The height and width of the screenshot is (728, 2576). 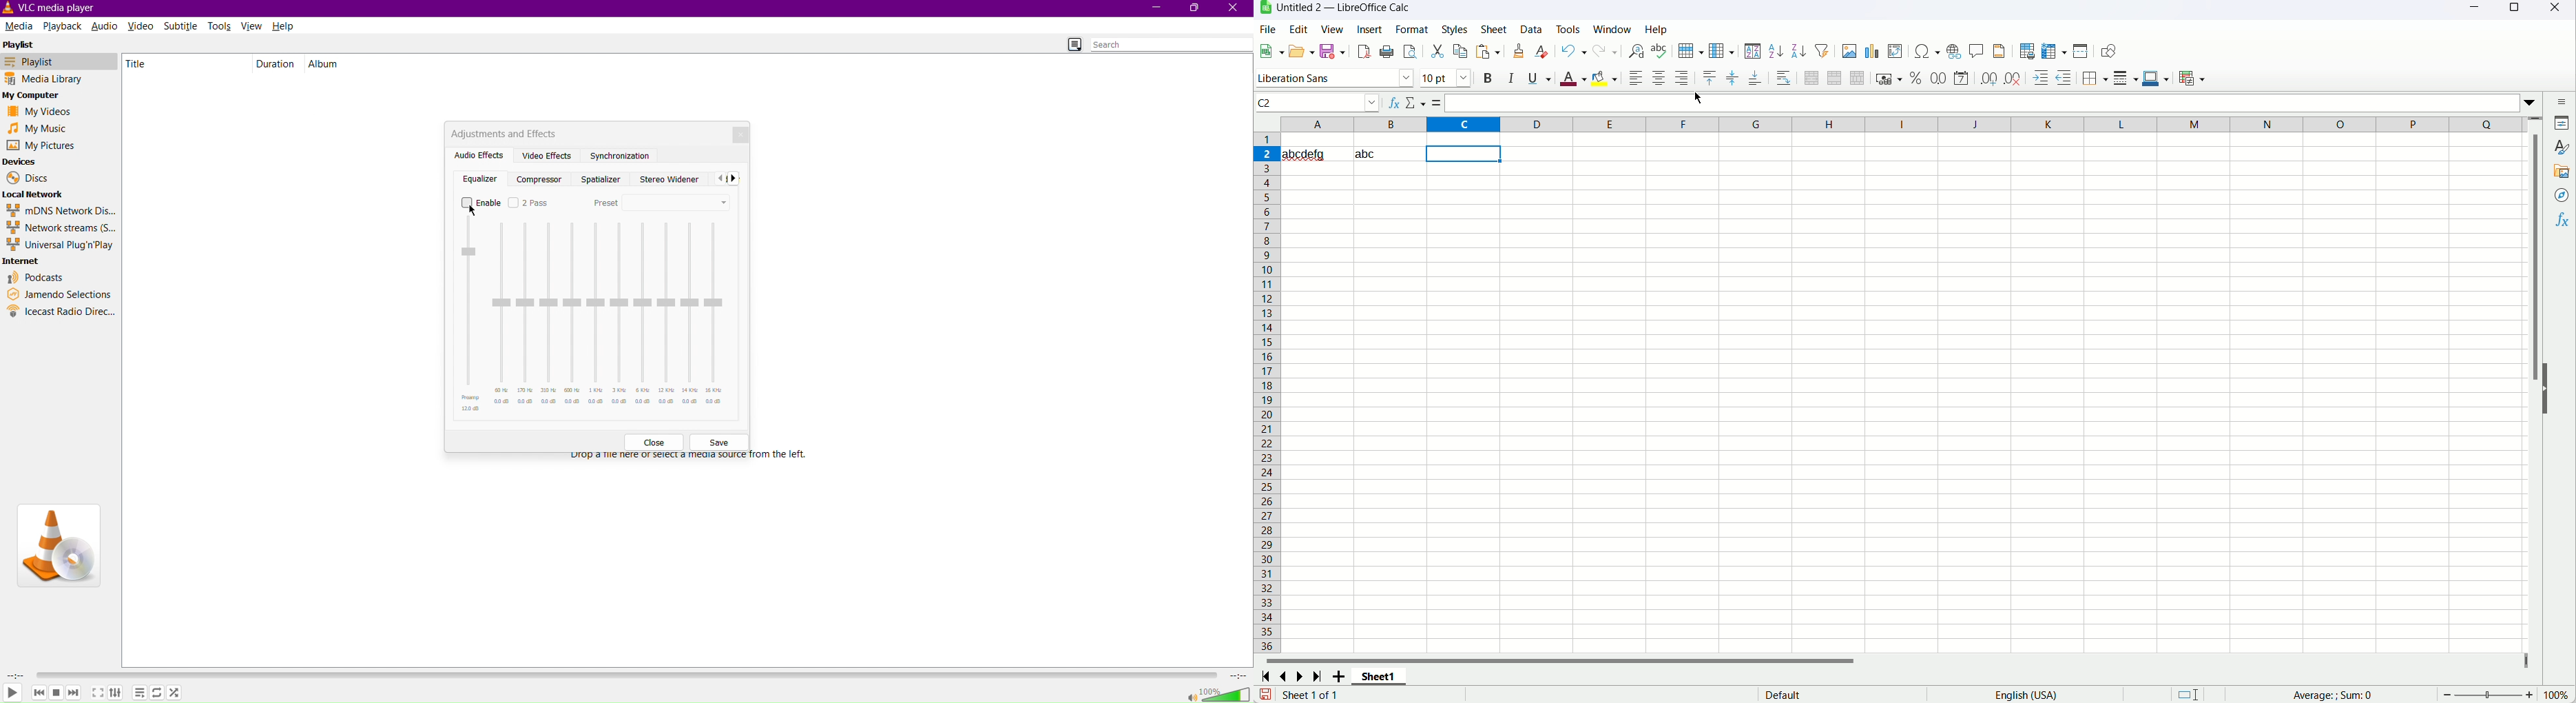 What do you see at coordinates (1446, 78) in the screenshot?
I see `font size` at bounding box center [1446, 78].